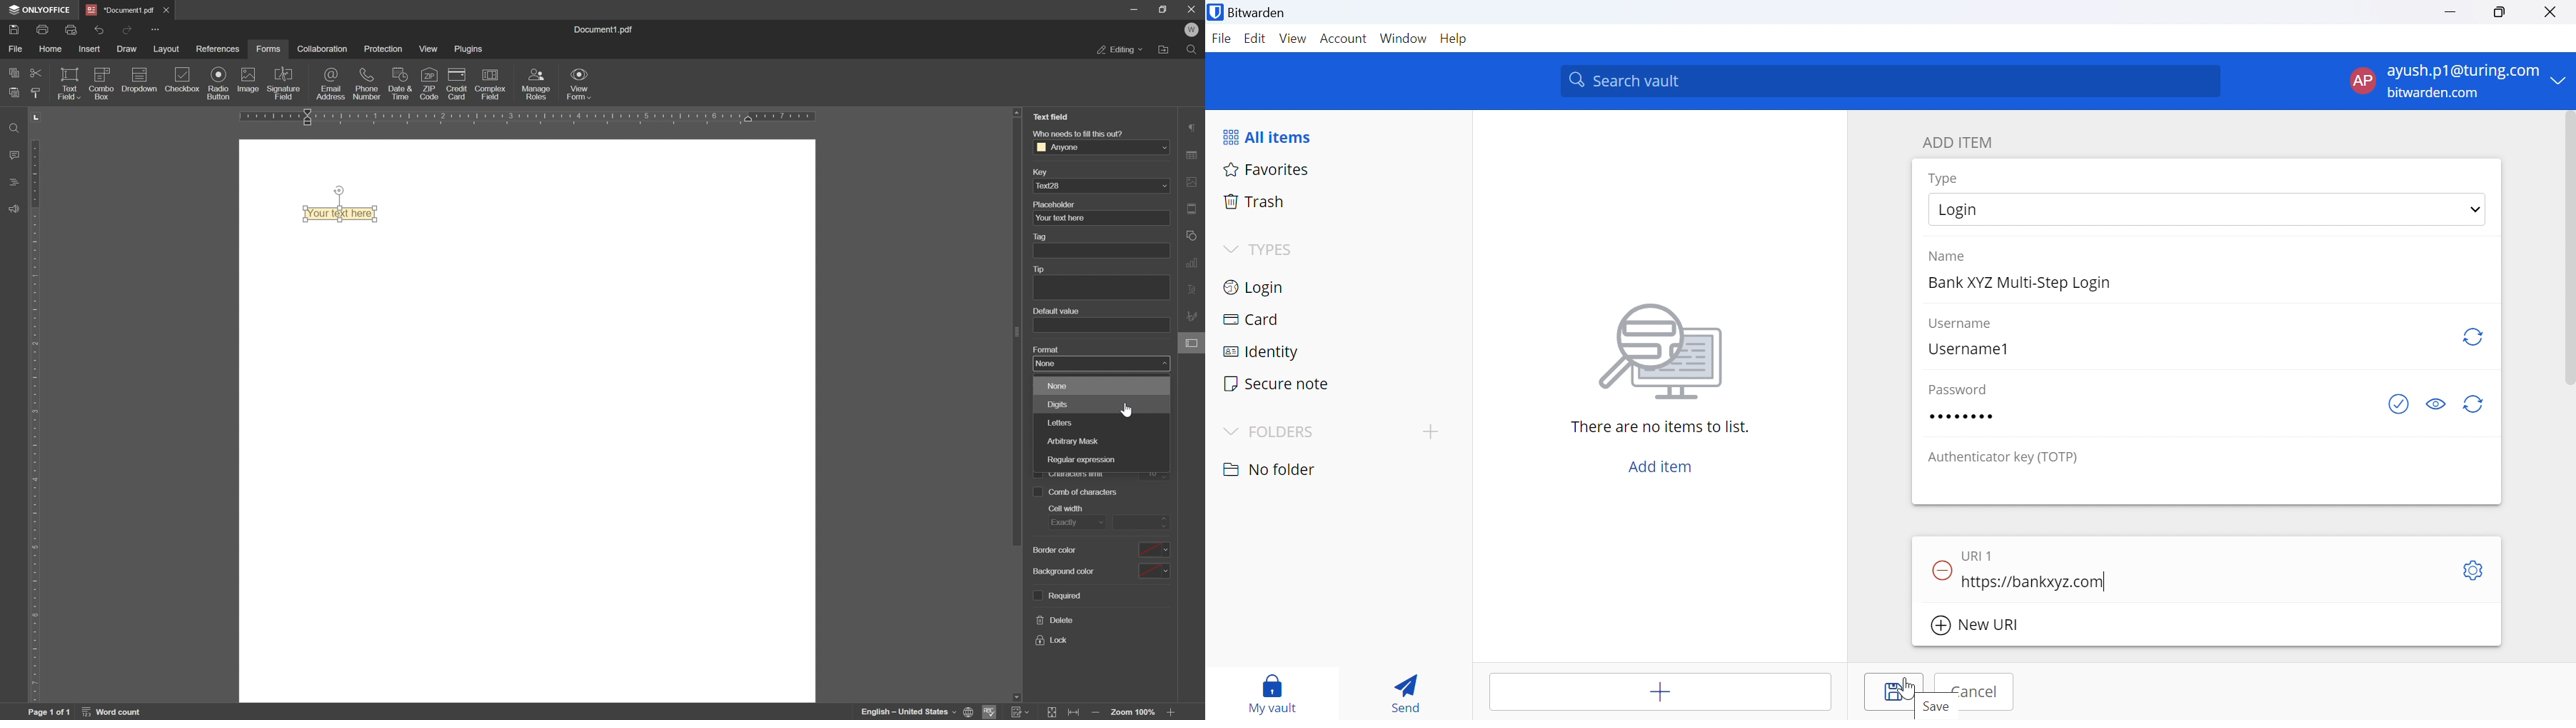 The image size is (2576, 728). Describe the element at coordinates (1192, 208) in the screenshot. I see `header and footer settings` at that location.